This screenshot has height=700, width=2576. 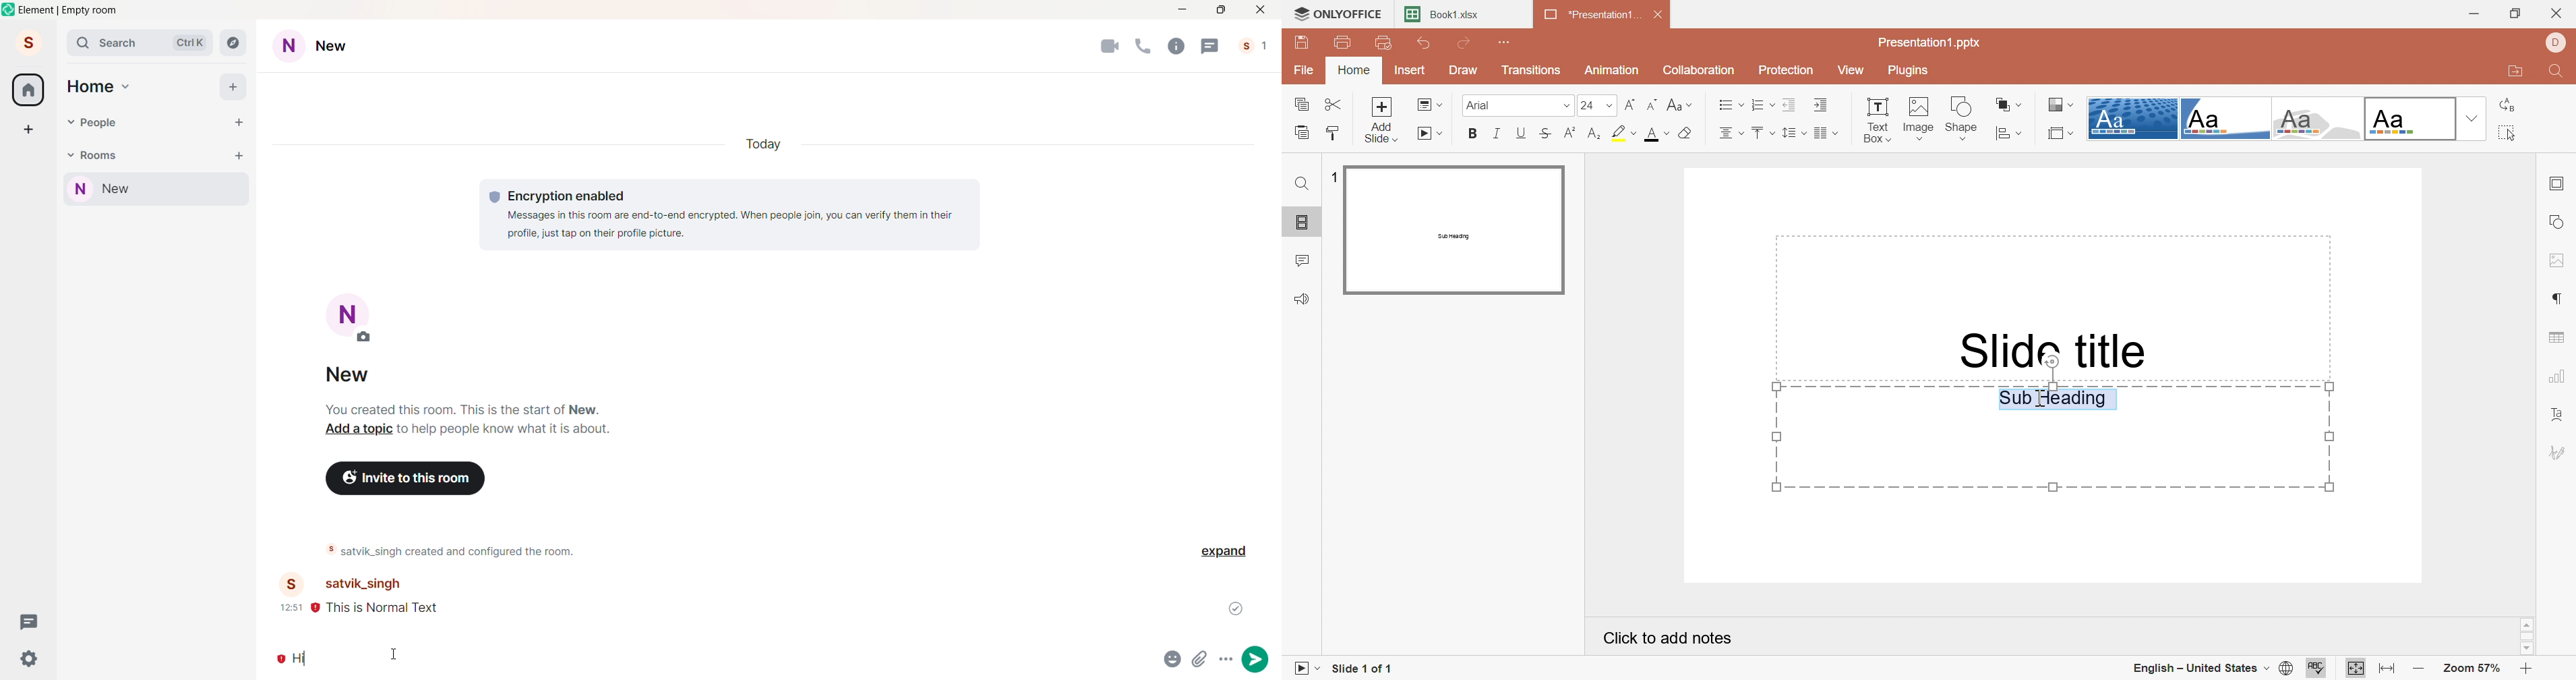 What do you see at coordinates (1443, 13) in the screenshot?
I see `Book1.xlsx` at bounding box center [1443, 13].